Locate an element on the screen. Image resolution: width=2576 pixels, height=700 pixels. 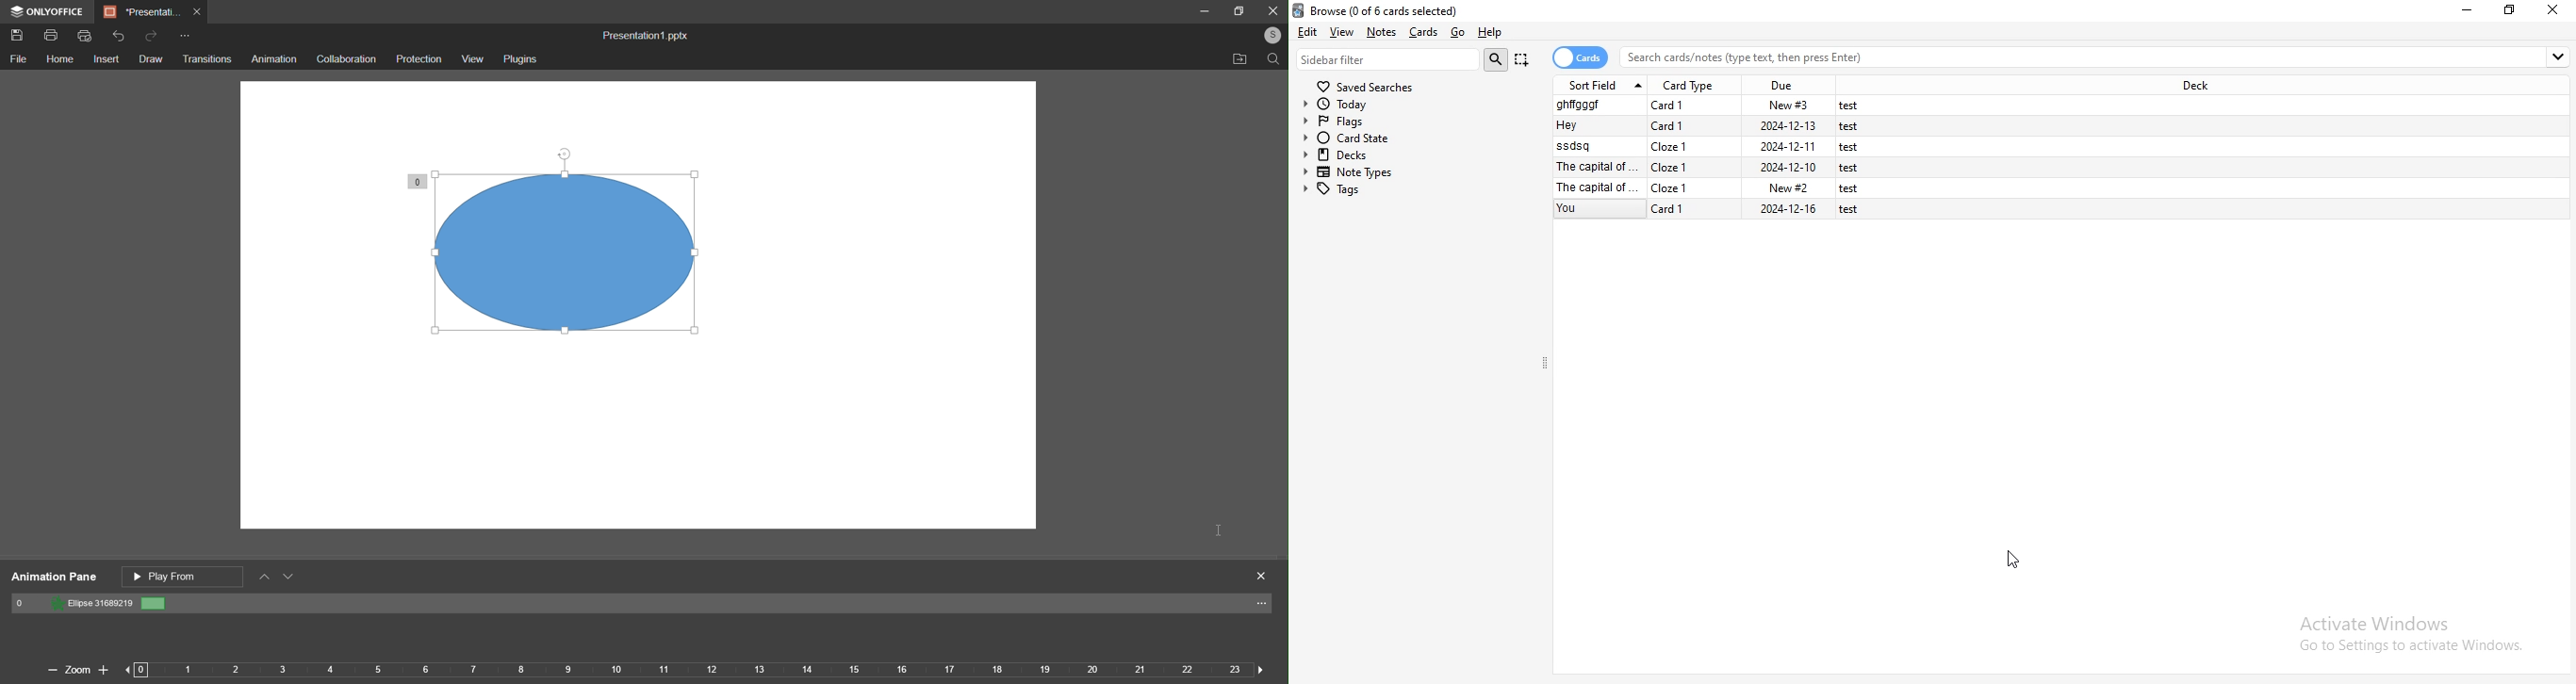
collapse is located at coordinates (1546, 365).